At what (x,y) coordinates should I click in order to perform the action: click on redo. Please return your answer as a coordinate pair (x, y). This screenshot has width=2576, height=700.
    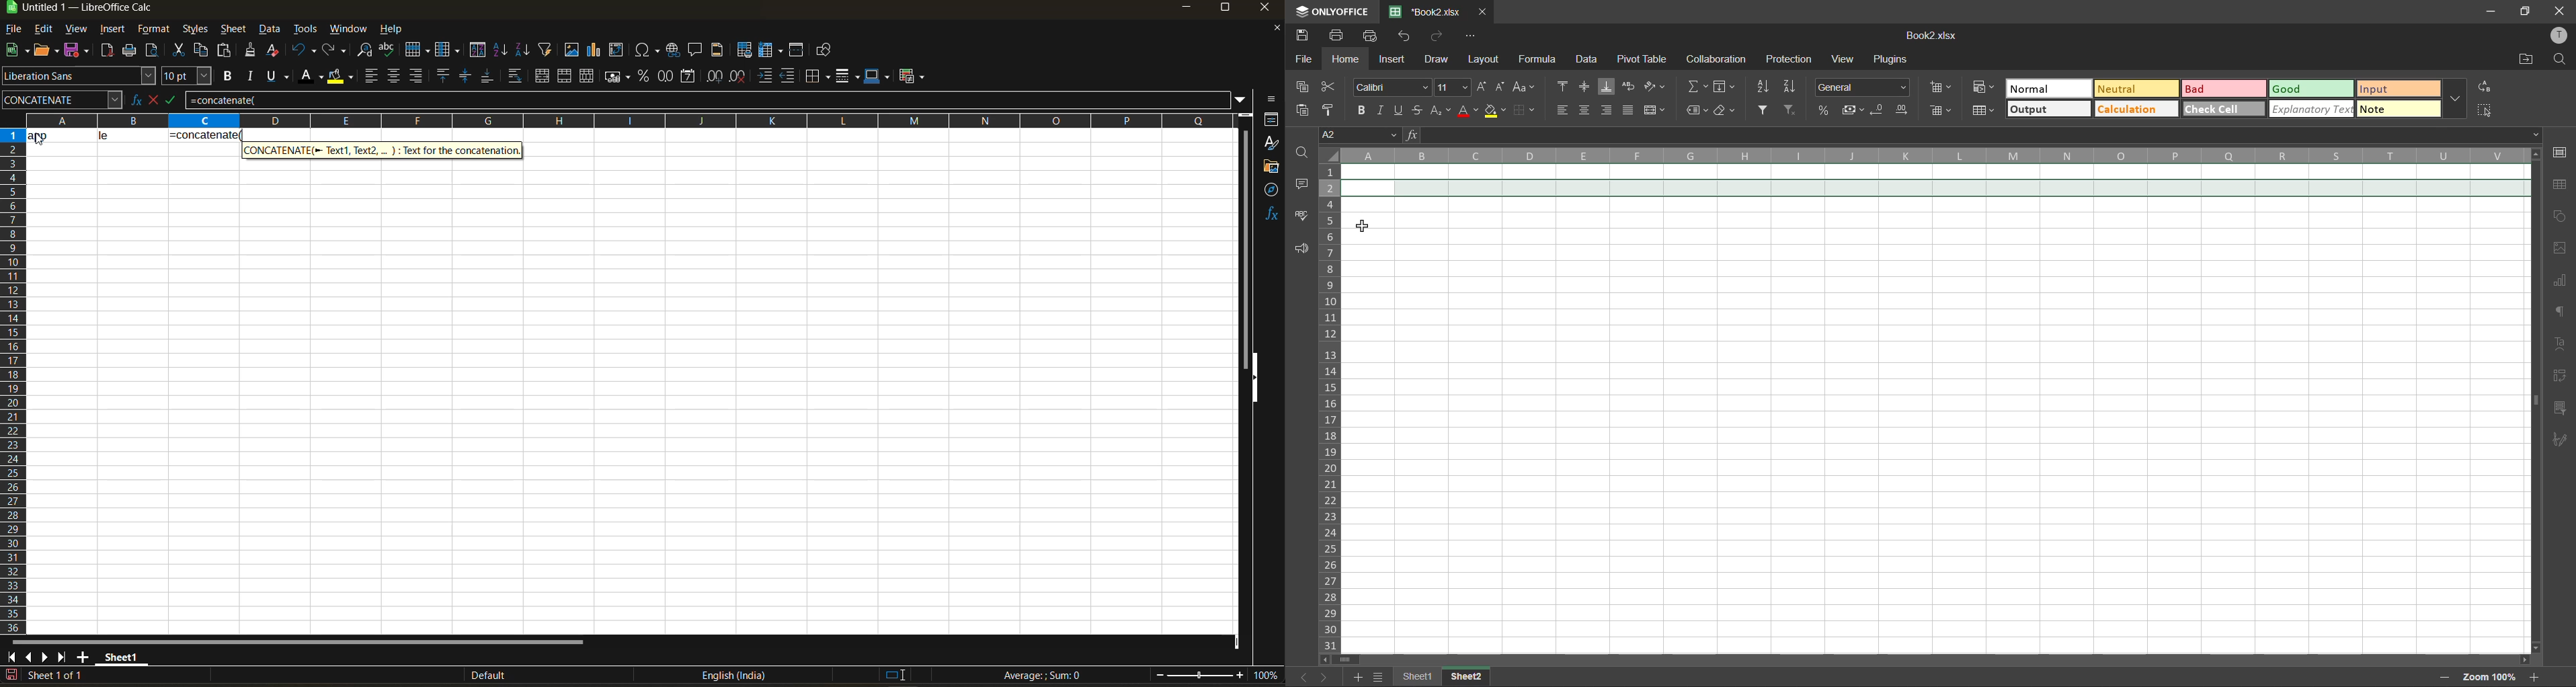
    Looking at the image, I should click on (1437, 36).